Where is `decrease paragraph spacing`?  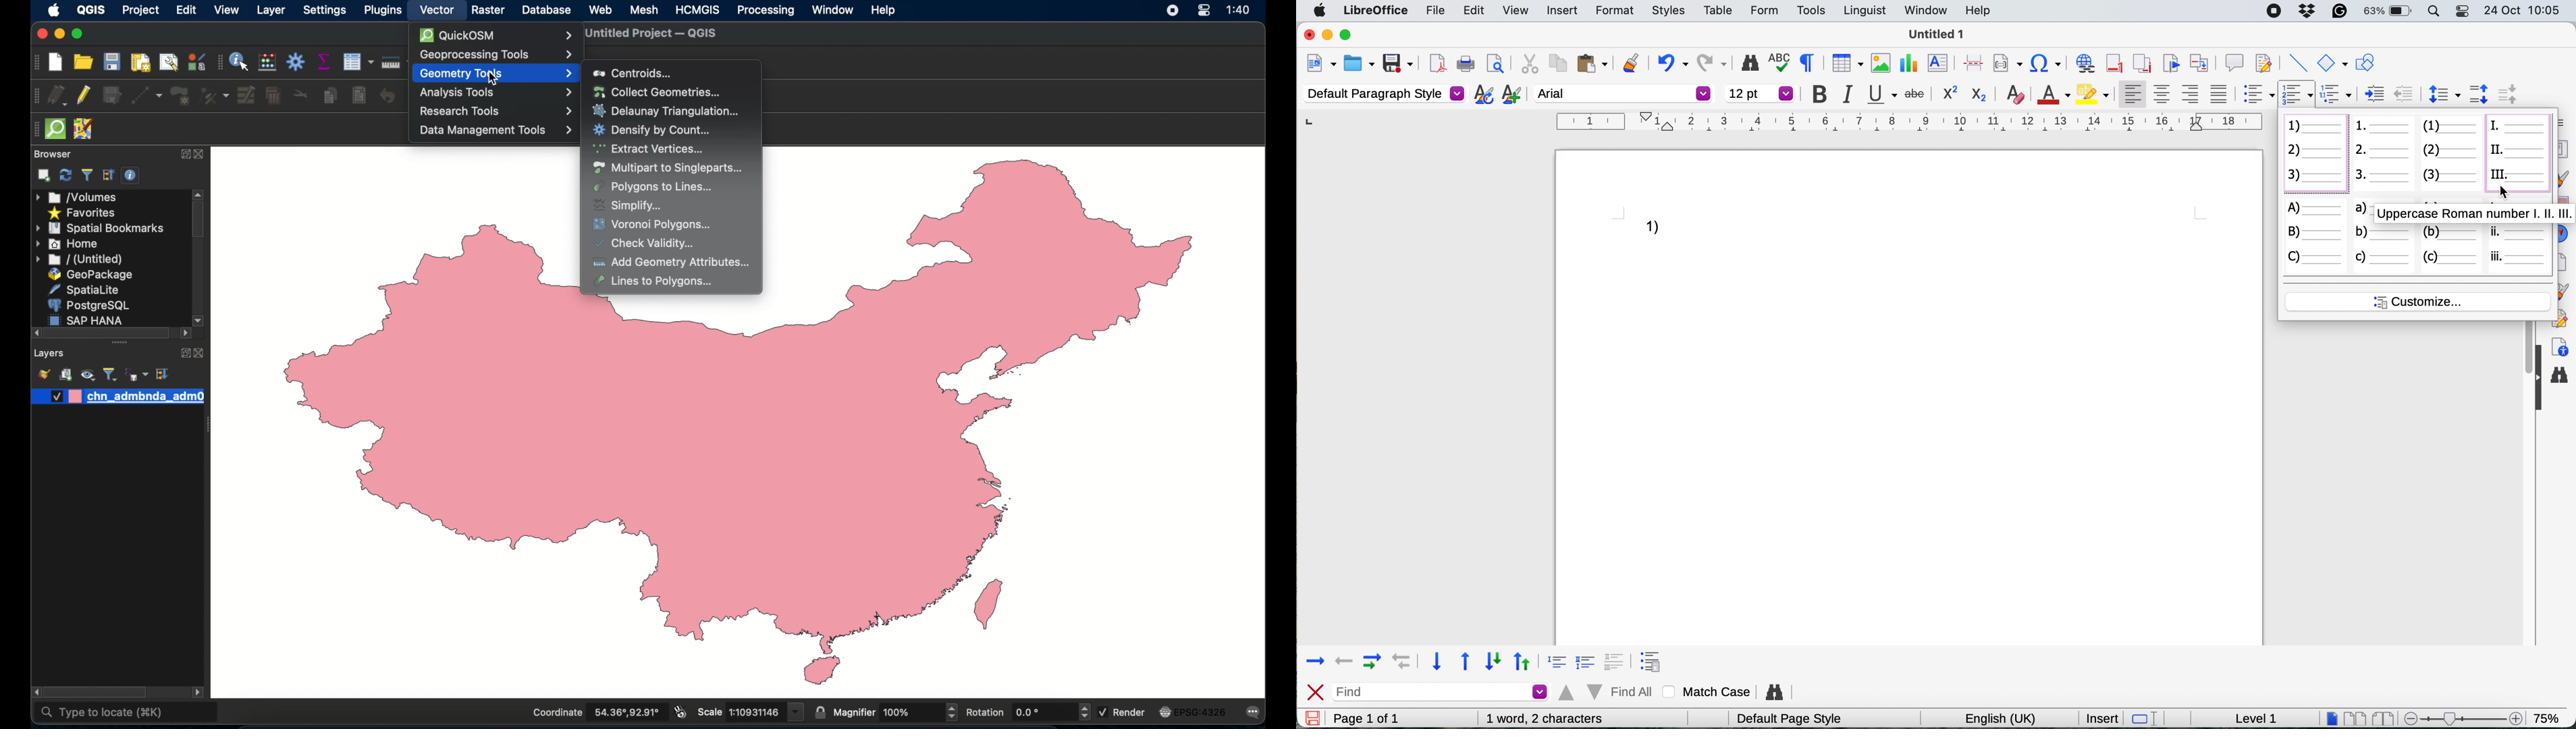
decrease paragraph spacing is located at coordinates (2506, 93).